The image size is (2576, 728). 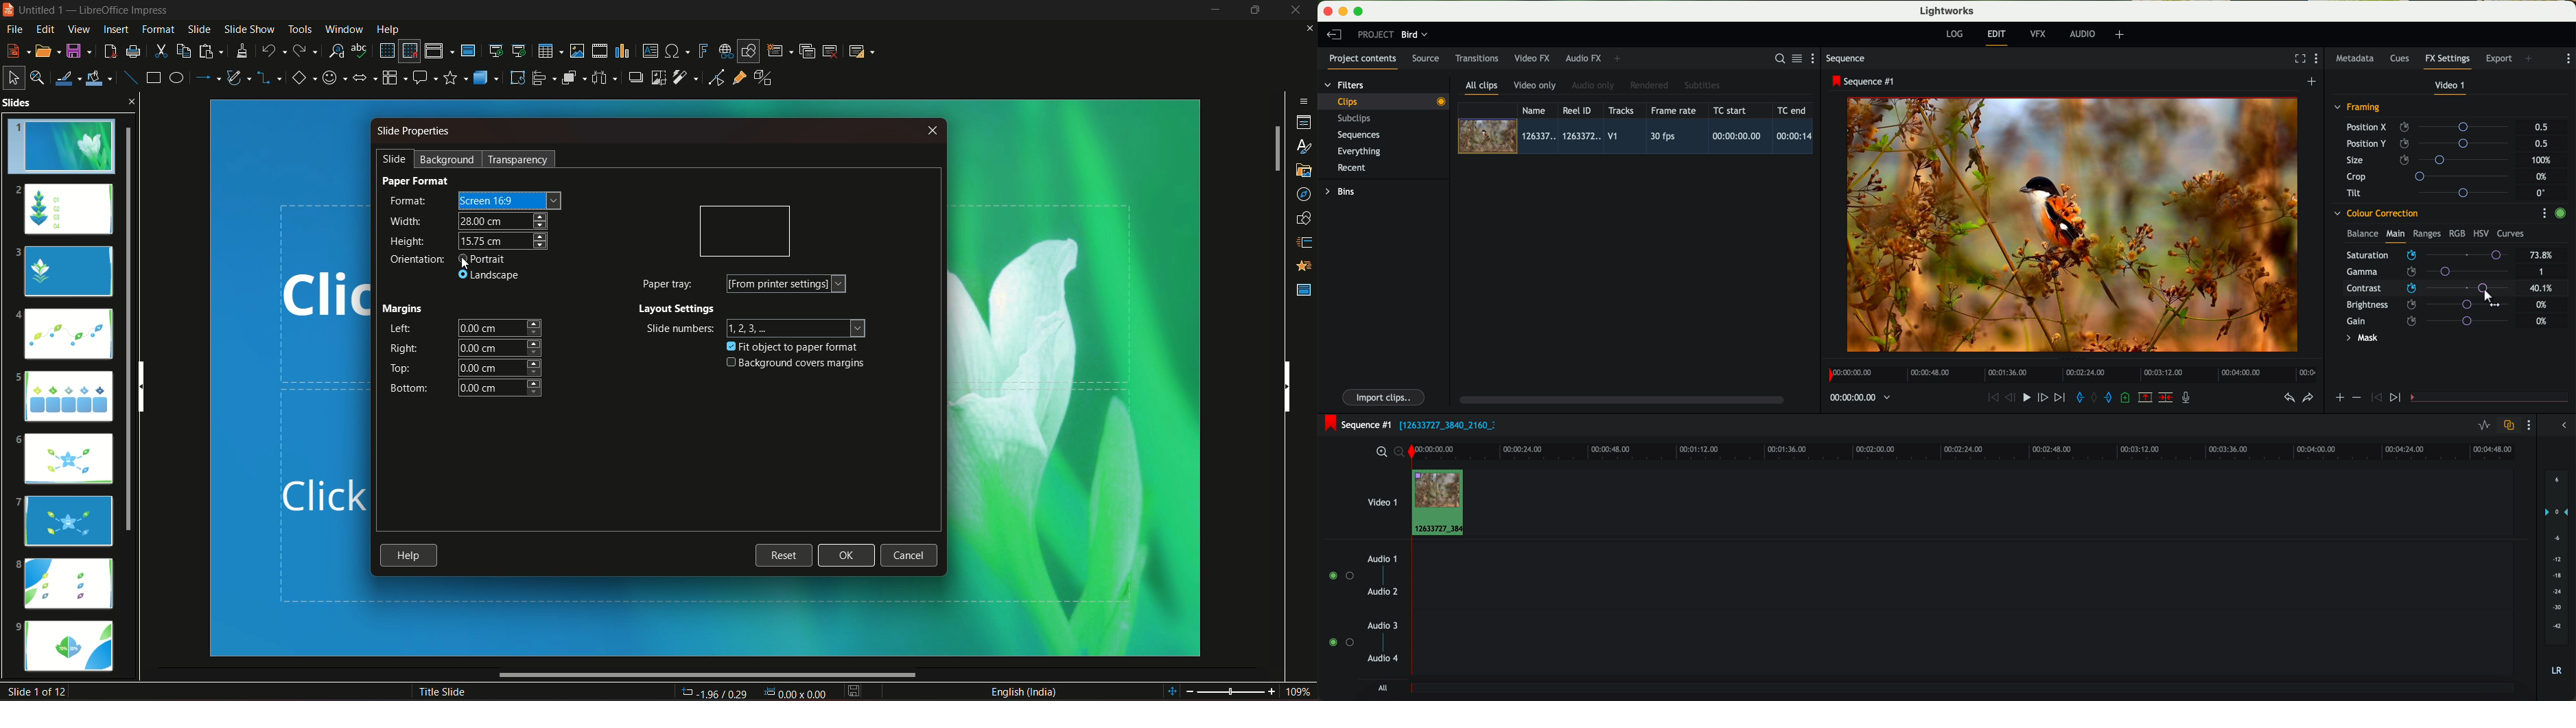 I want to click on vertical slide bar, so click(x=1276, y=150).